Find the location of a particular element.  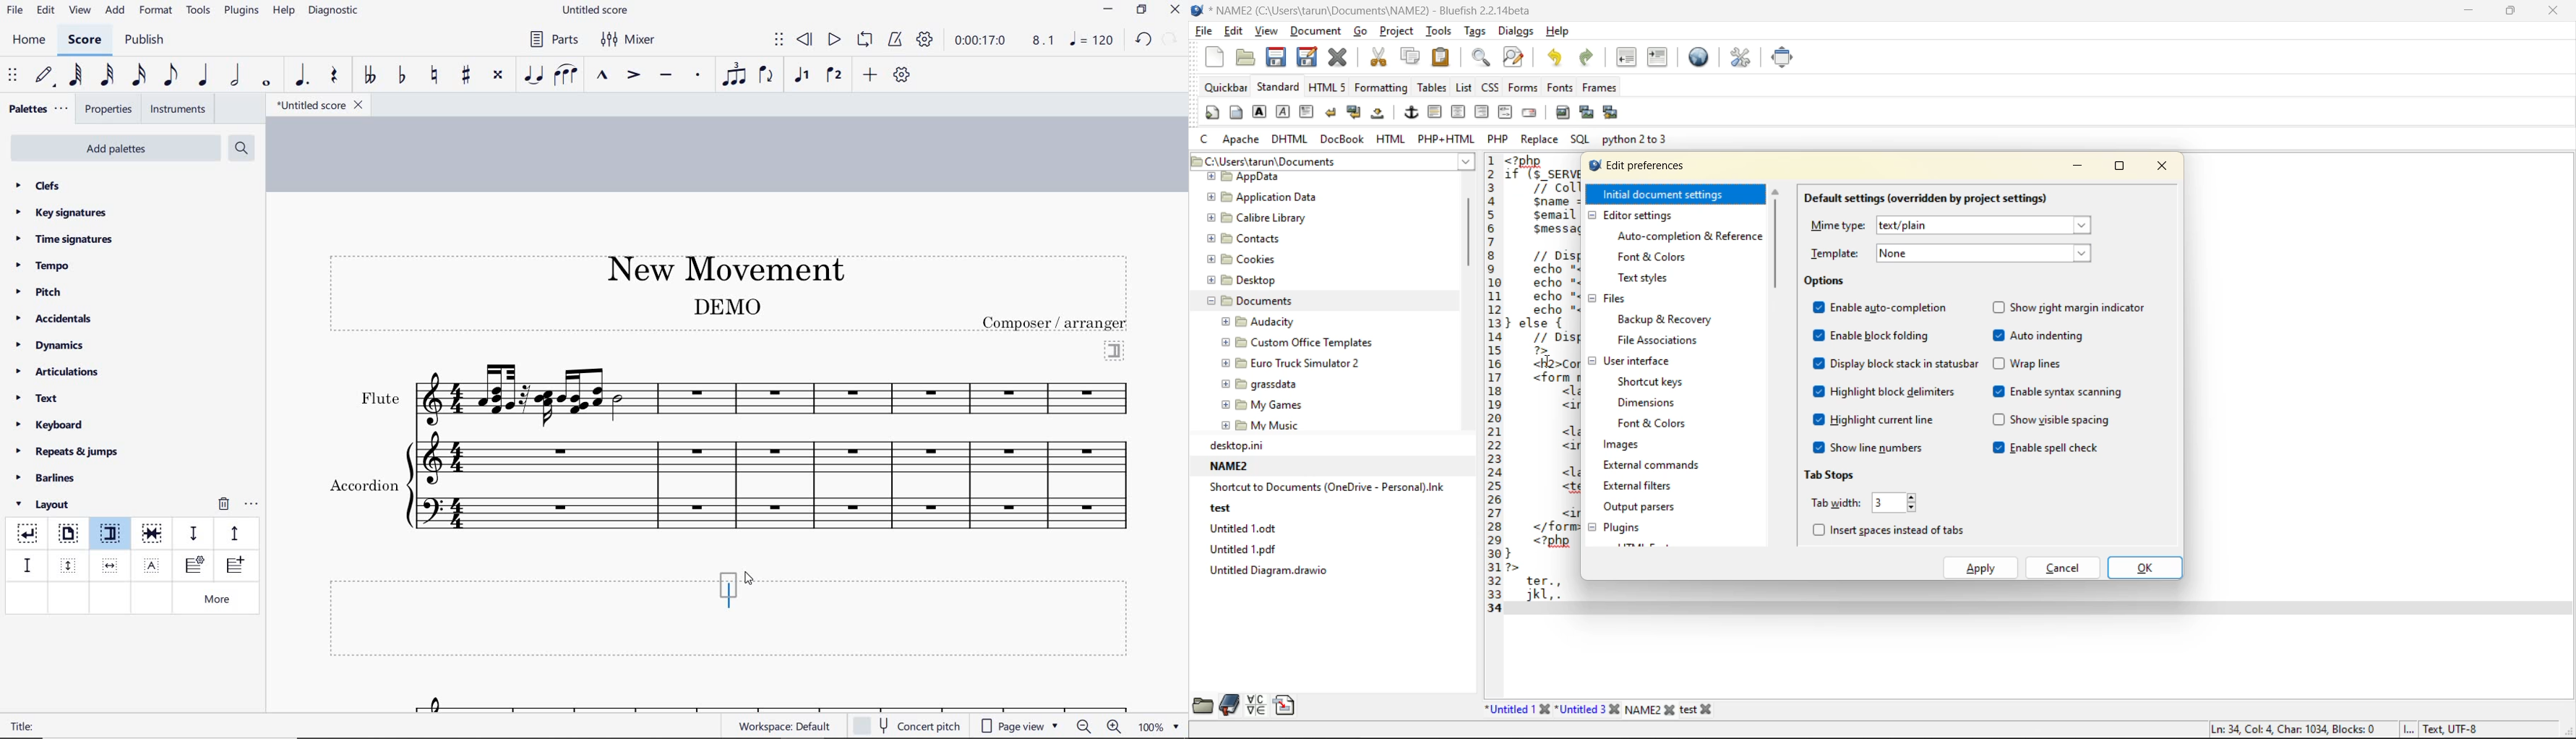

break is located at coordinates (1331, 114).